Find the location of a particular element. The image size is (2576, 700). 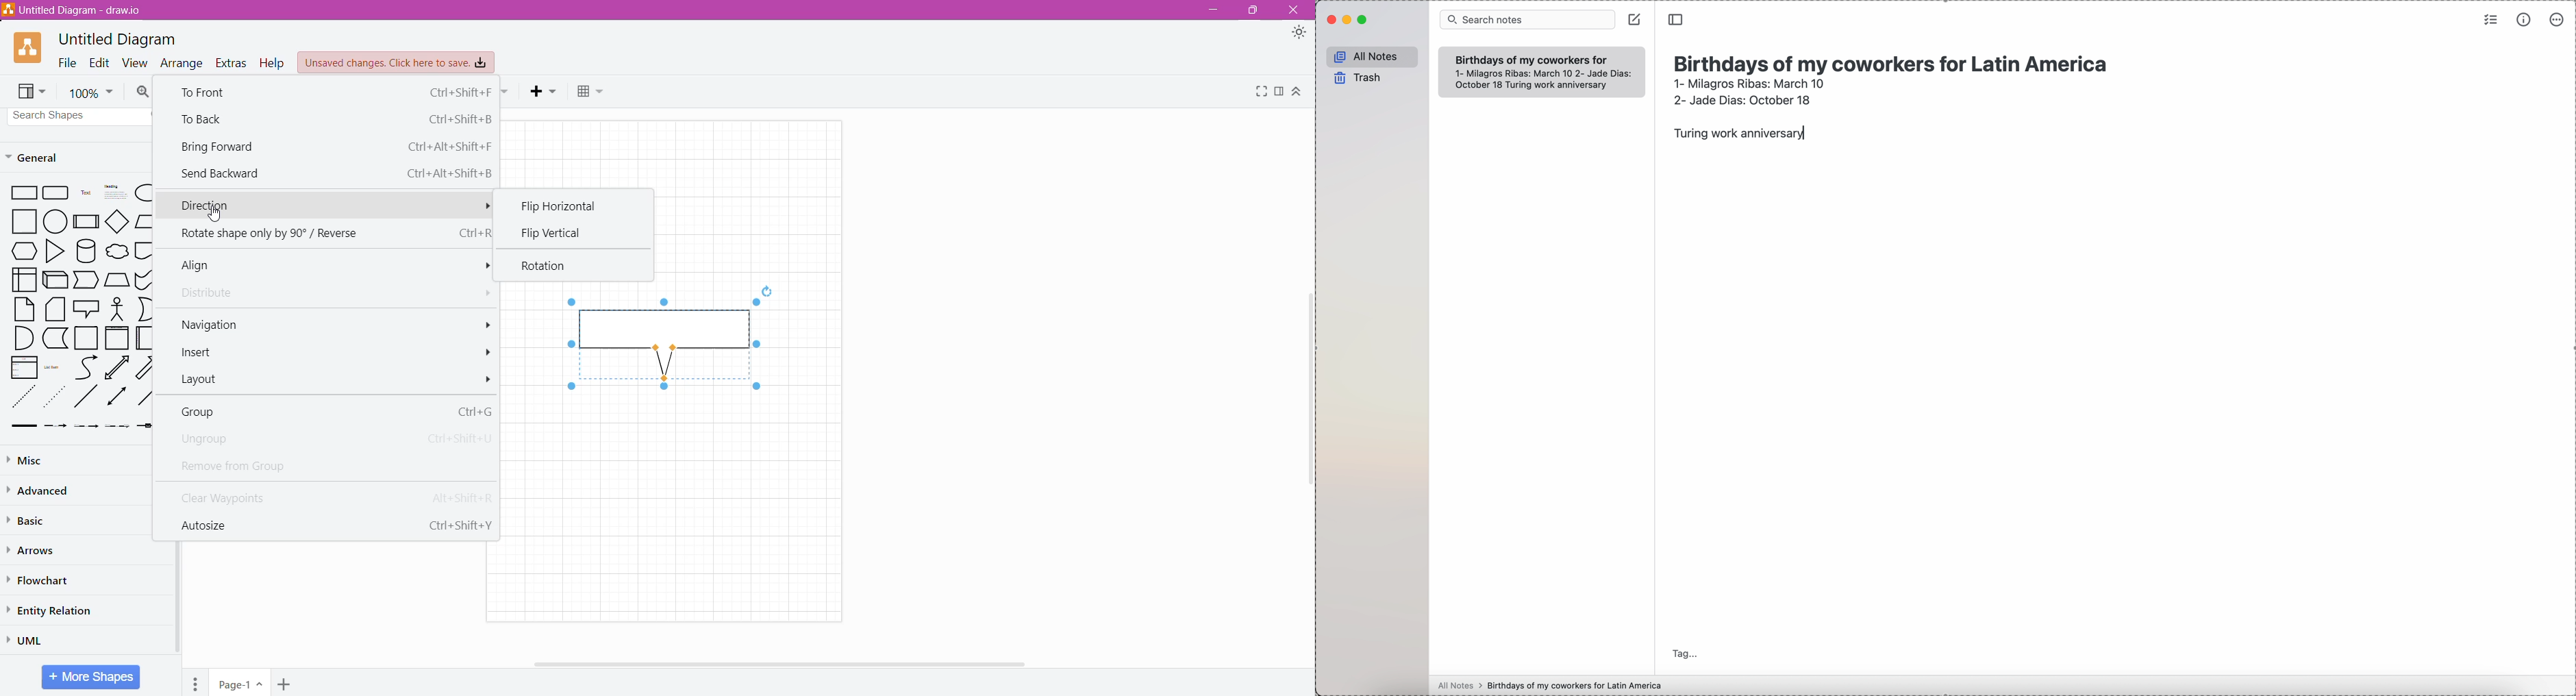

Vertical Scroll Bar is located at coordinates (177, 598).